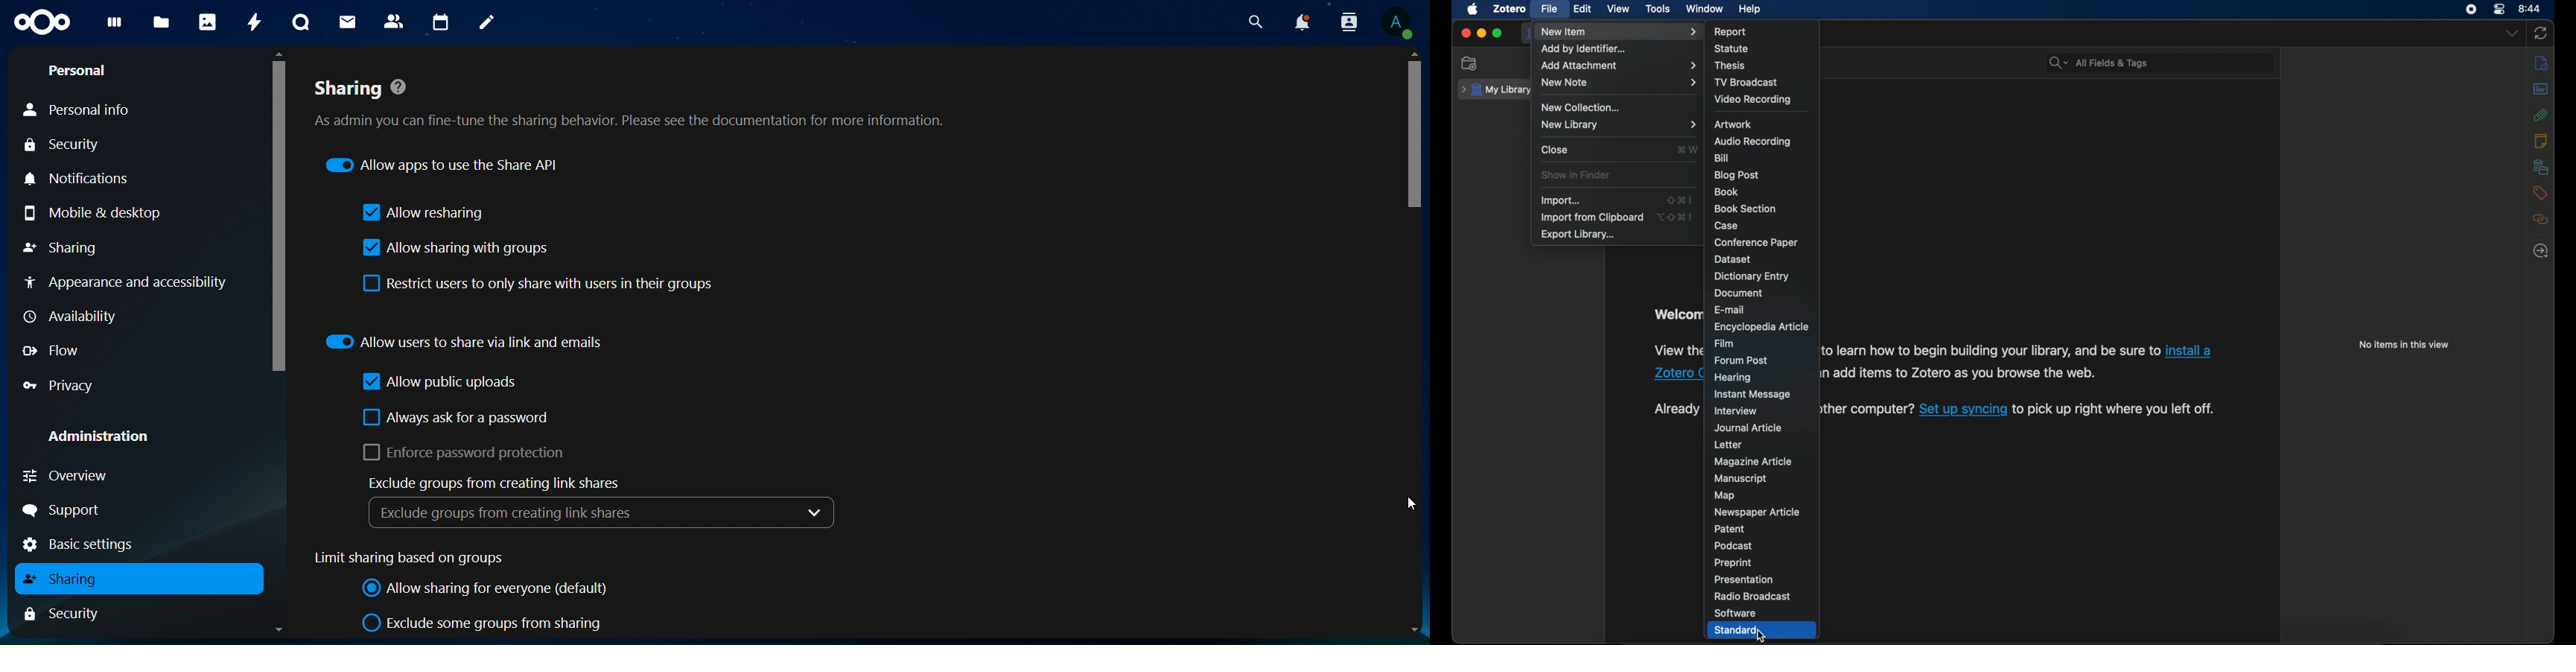 This screenshot has width=2576, height=672. What do you see at coordinates (1733, 563) in the screenshot?
I see `preprint` at bounding box center [1733, 563].